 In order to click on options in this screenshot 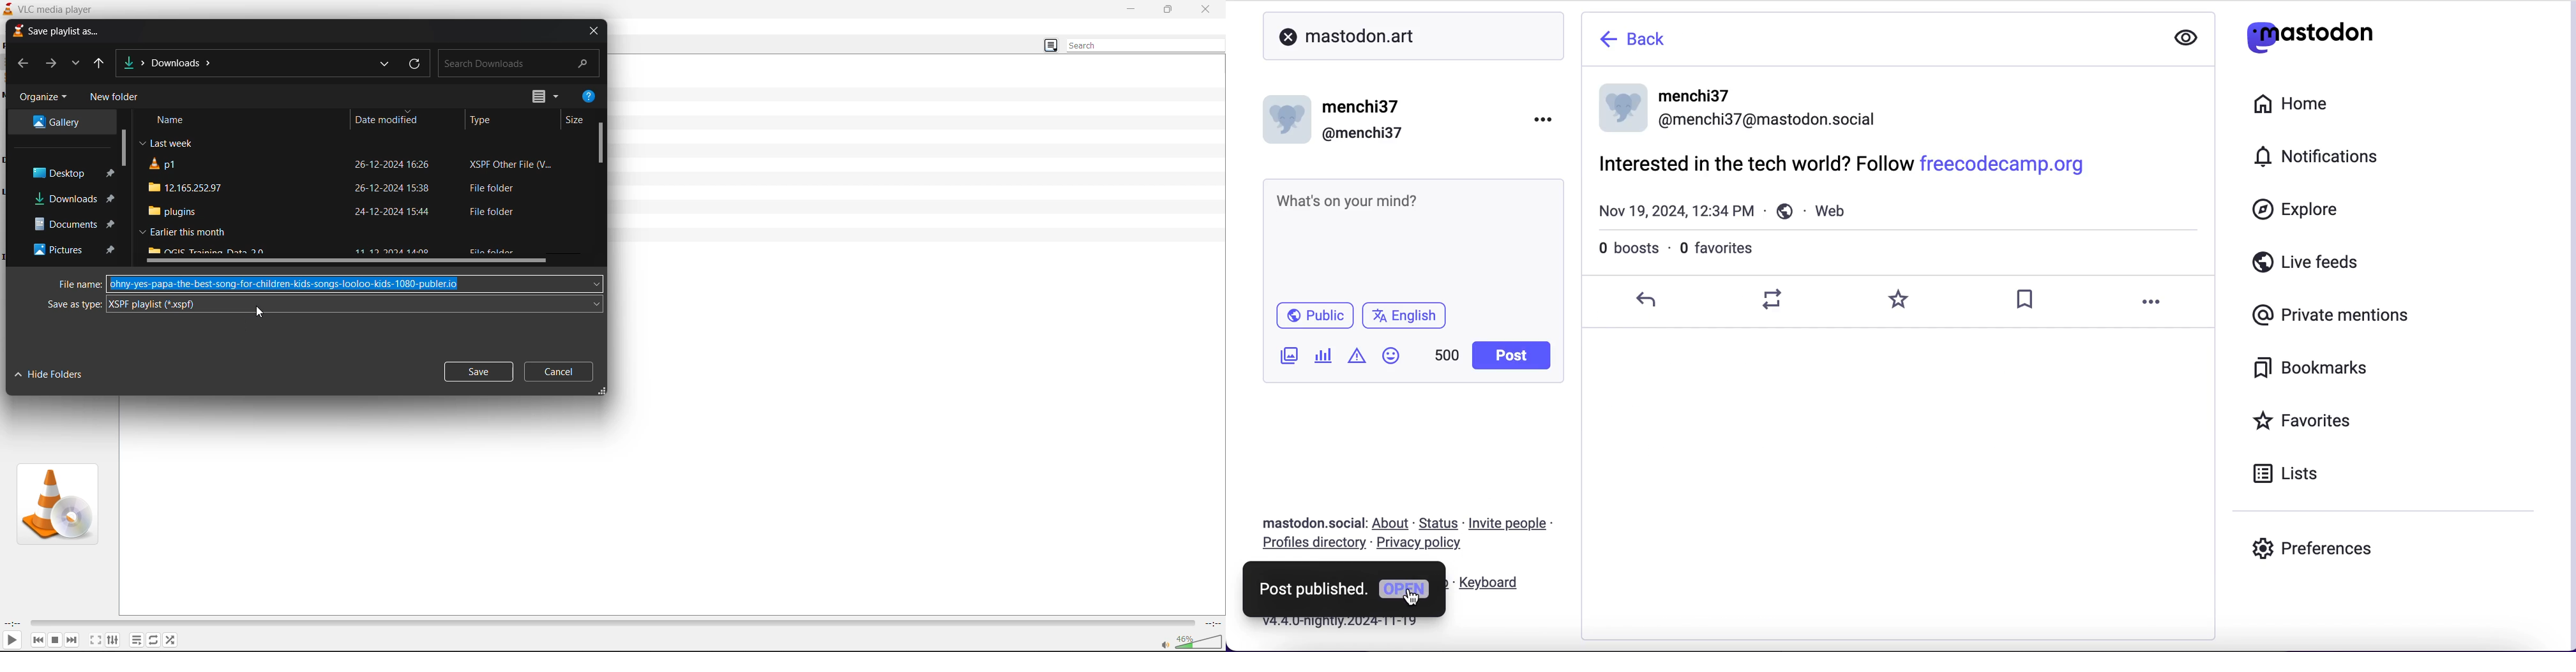, I will do `click(2155, 304)`.